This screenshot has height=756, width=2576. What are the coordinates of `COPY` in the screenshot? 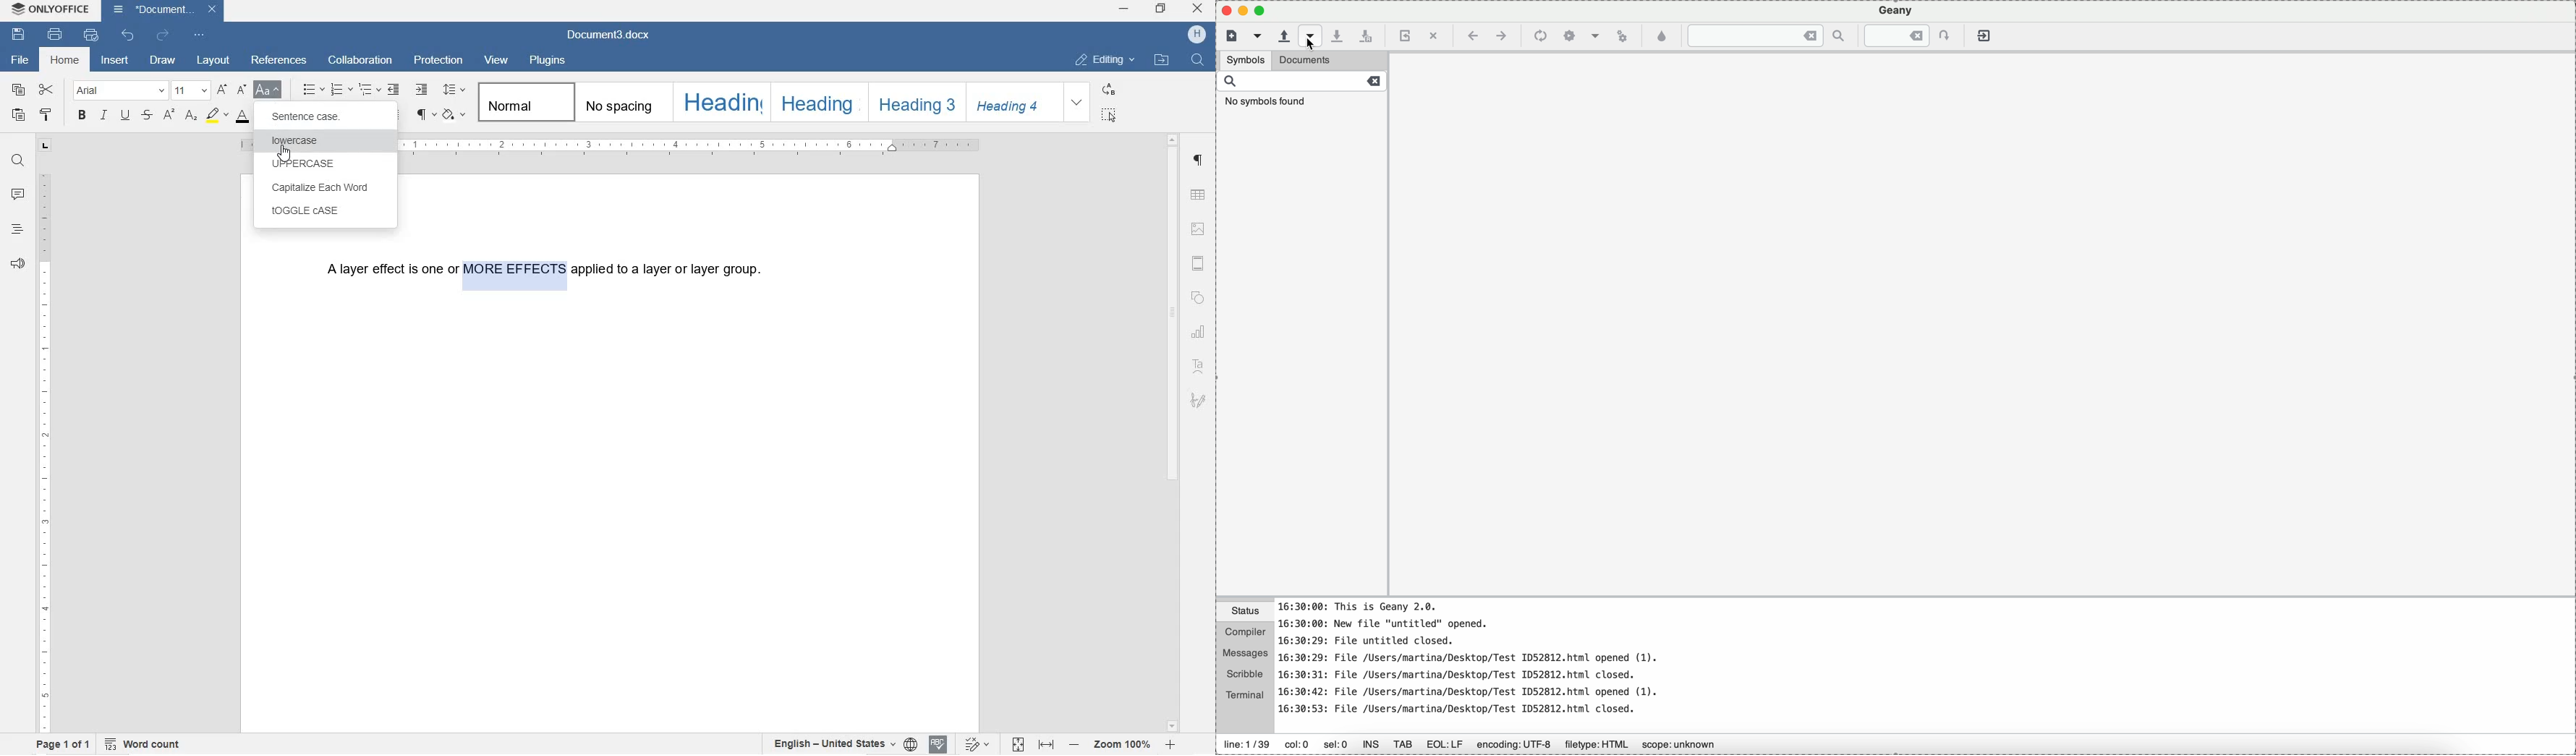 It's located at (20, 90).